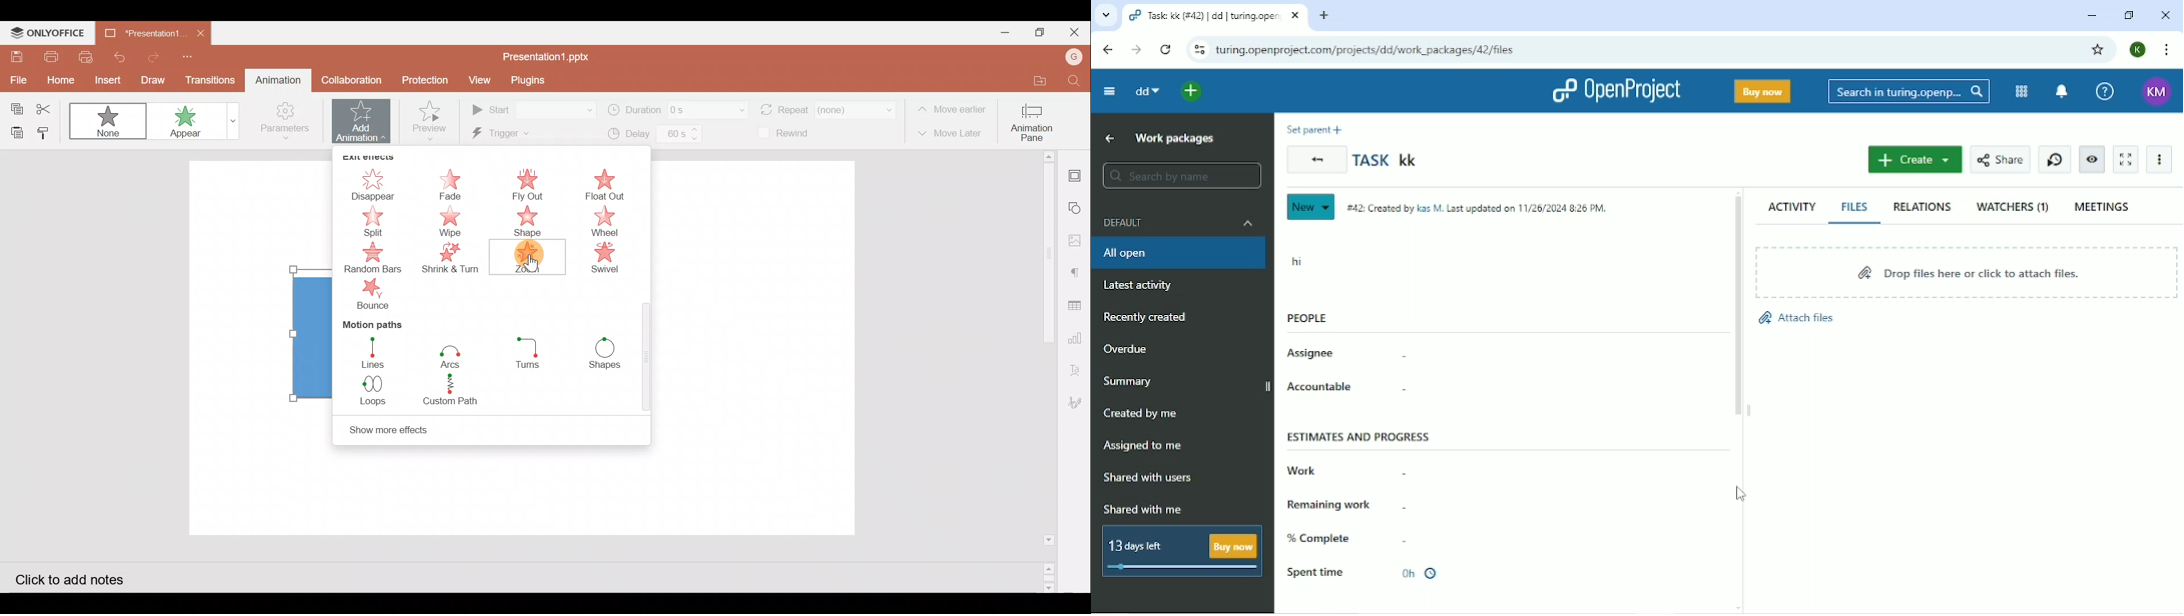 This screenshot has height=616, width=2184. Describe the element at coordinates (1038, 32) in the screenshot. I see `Maximize` at that location.